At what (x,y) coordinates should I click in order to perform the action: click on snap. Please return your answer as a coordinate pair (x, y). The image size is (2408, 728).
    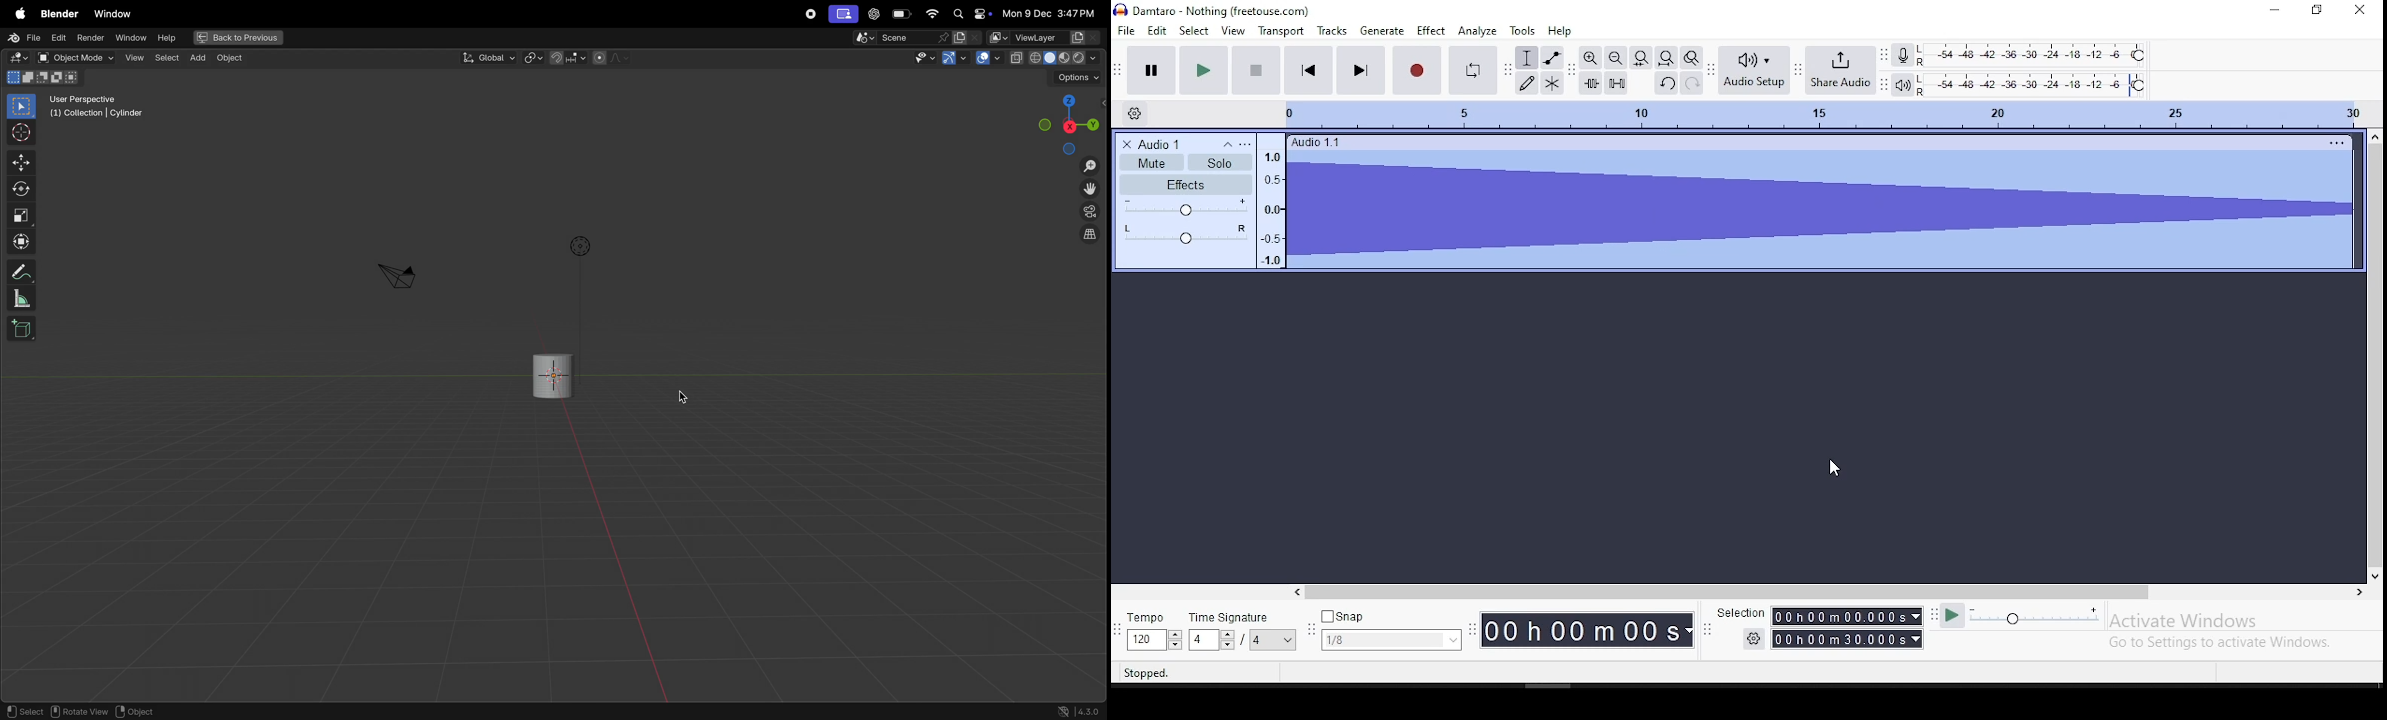
    Looking at the image, I should click on (1391, 629).